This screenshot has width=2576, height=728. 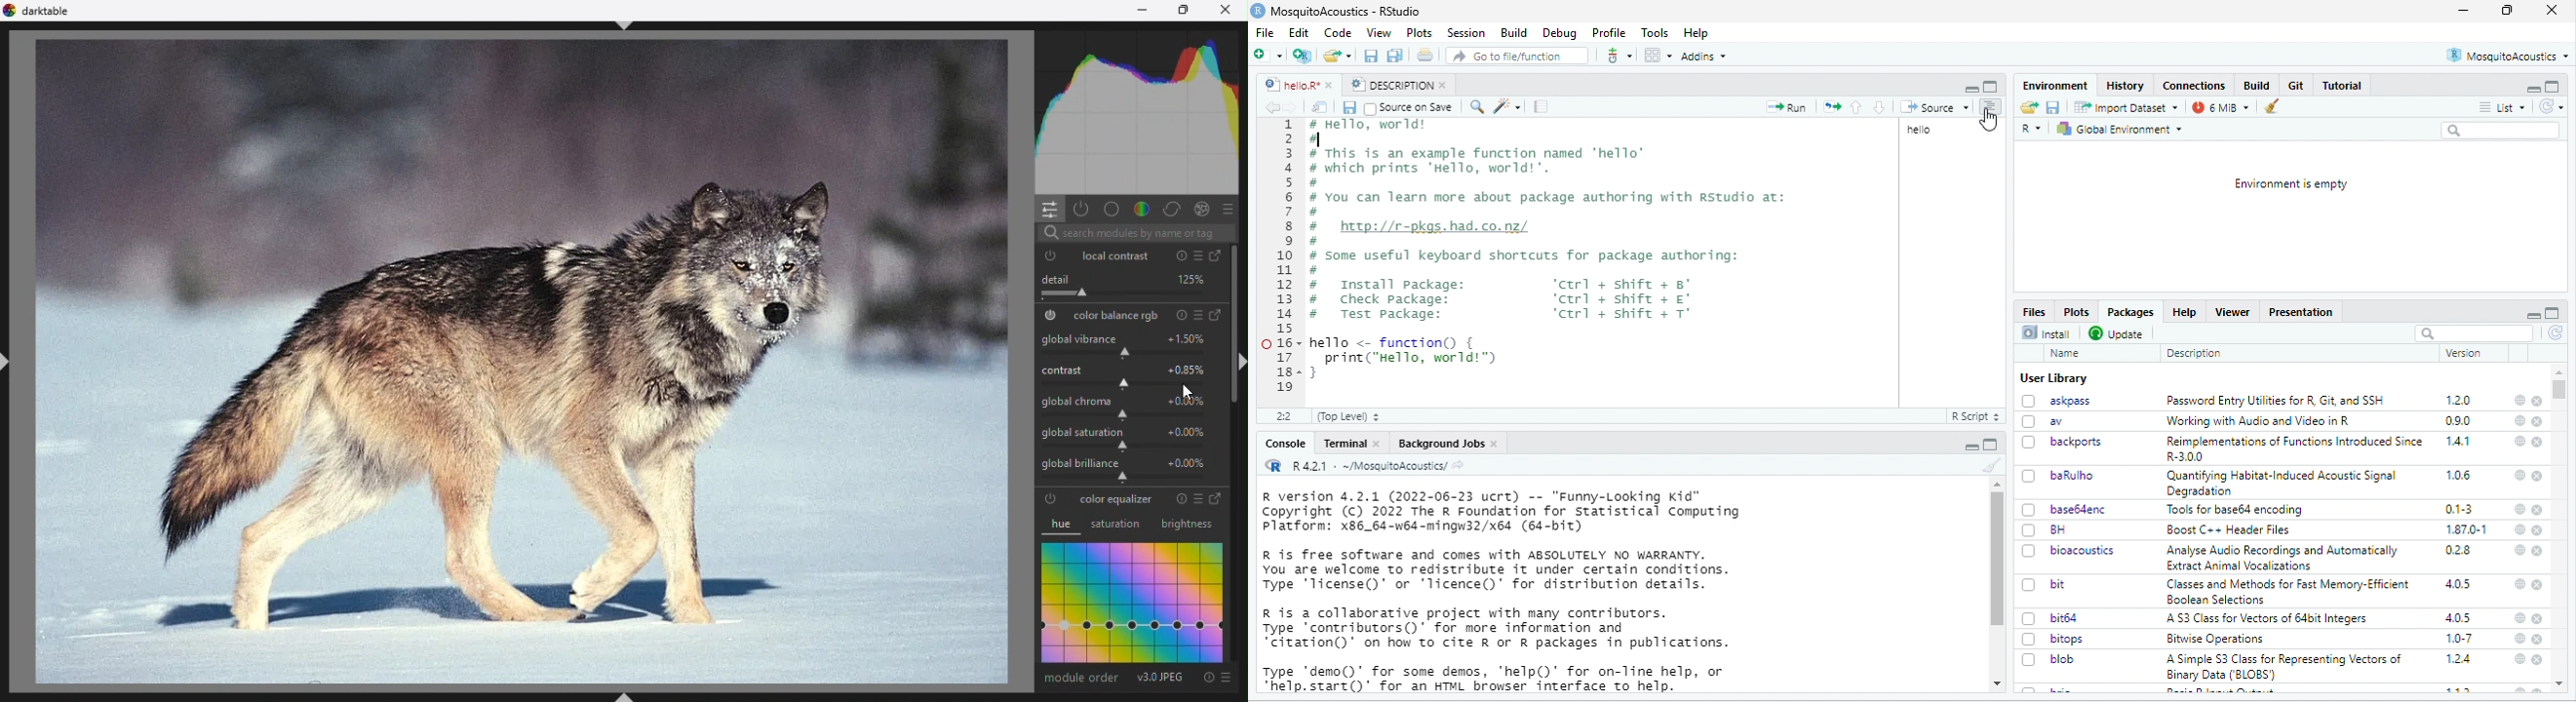 What do you see at coordinates (2461, 420) in the screenshot?
I see `0.9.0` at bounding box center [2461, 420].